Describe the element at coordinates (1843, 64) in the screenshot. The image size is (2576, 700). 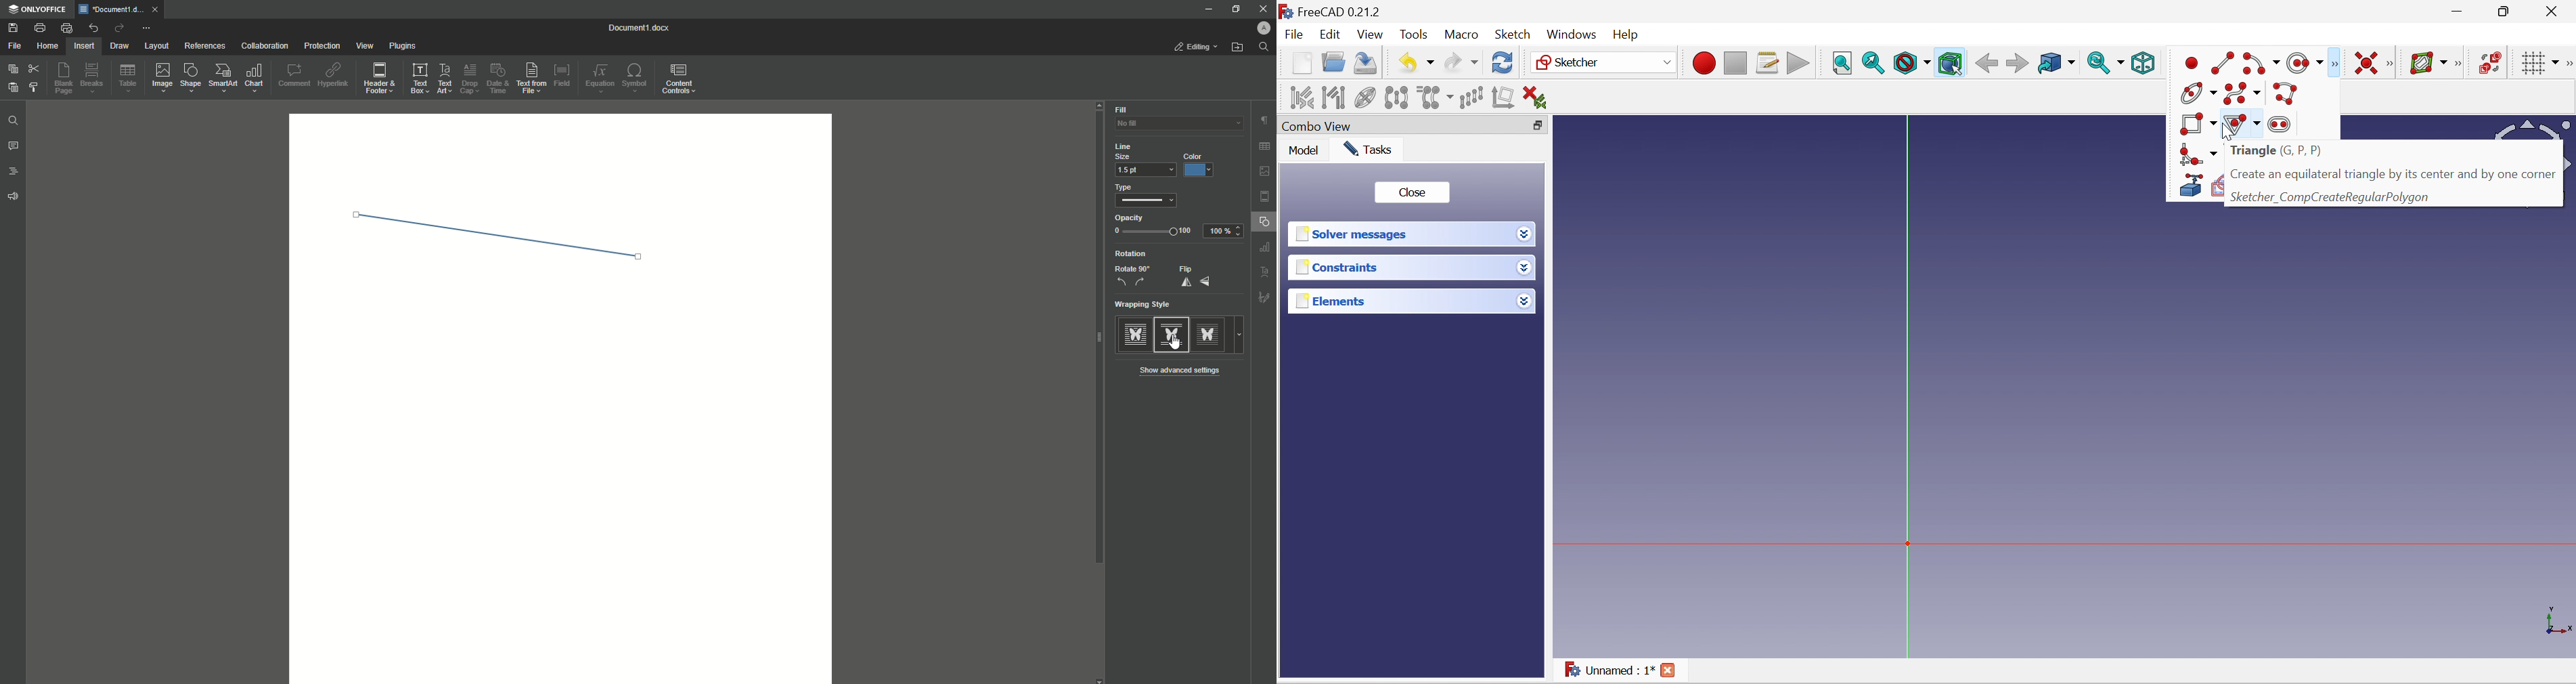
I see `Fit all` at that location.